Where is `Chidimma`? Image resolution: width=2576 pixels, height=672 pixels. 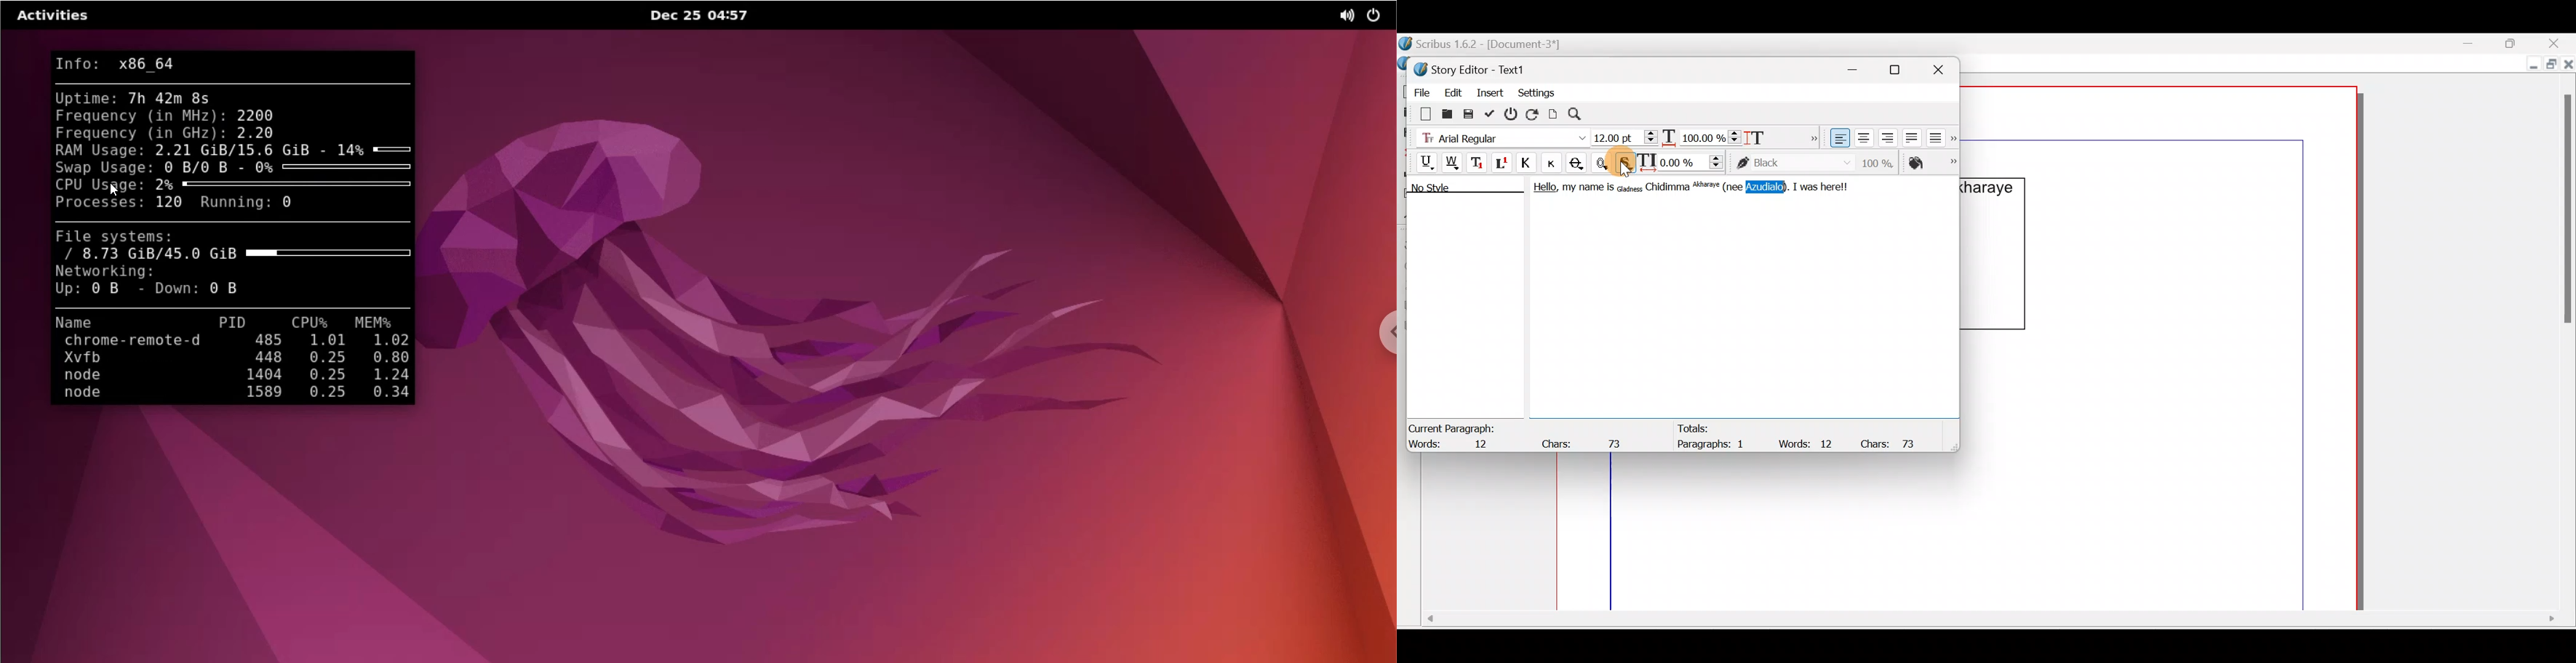 Chidimma is located at coordinates (1668, 187).